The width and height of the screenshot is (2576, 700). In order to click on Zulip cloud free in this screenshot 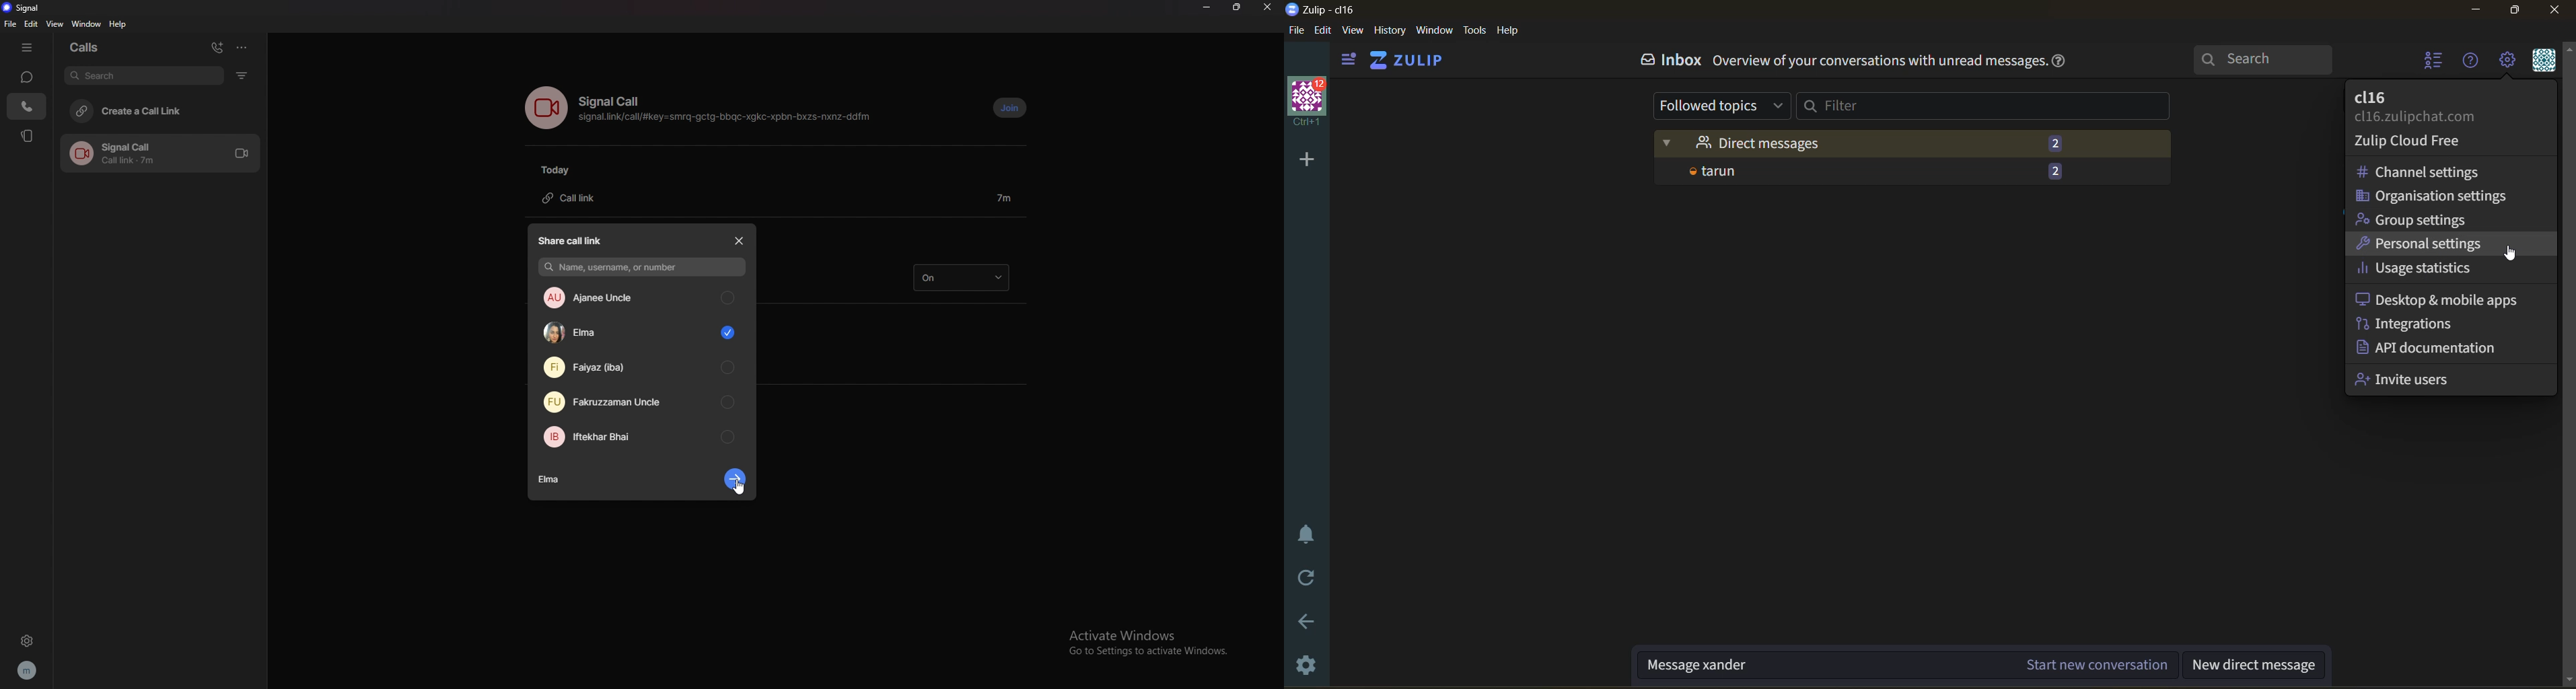, I will do `click(2406, 142)`.